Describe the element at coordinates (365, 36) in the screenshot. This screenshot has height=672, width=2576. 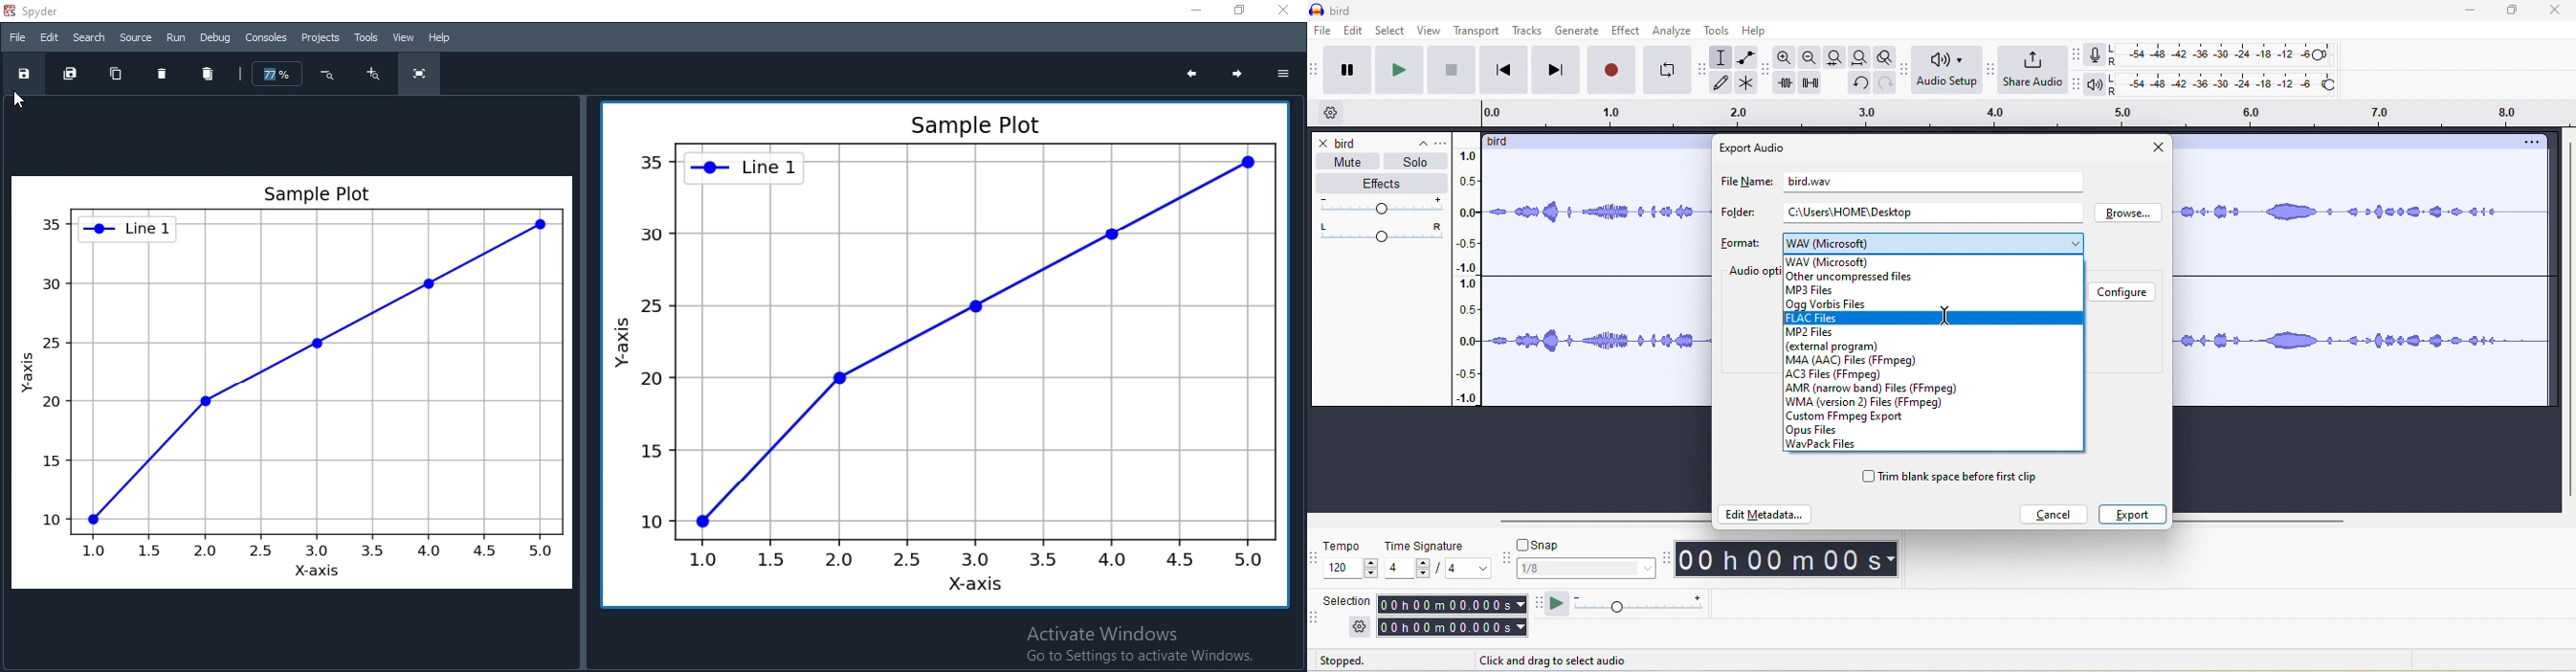
I see `Tools` at that location.